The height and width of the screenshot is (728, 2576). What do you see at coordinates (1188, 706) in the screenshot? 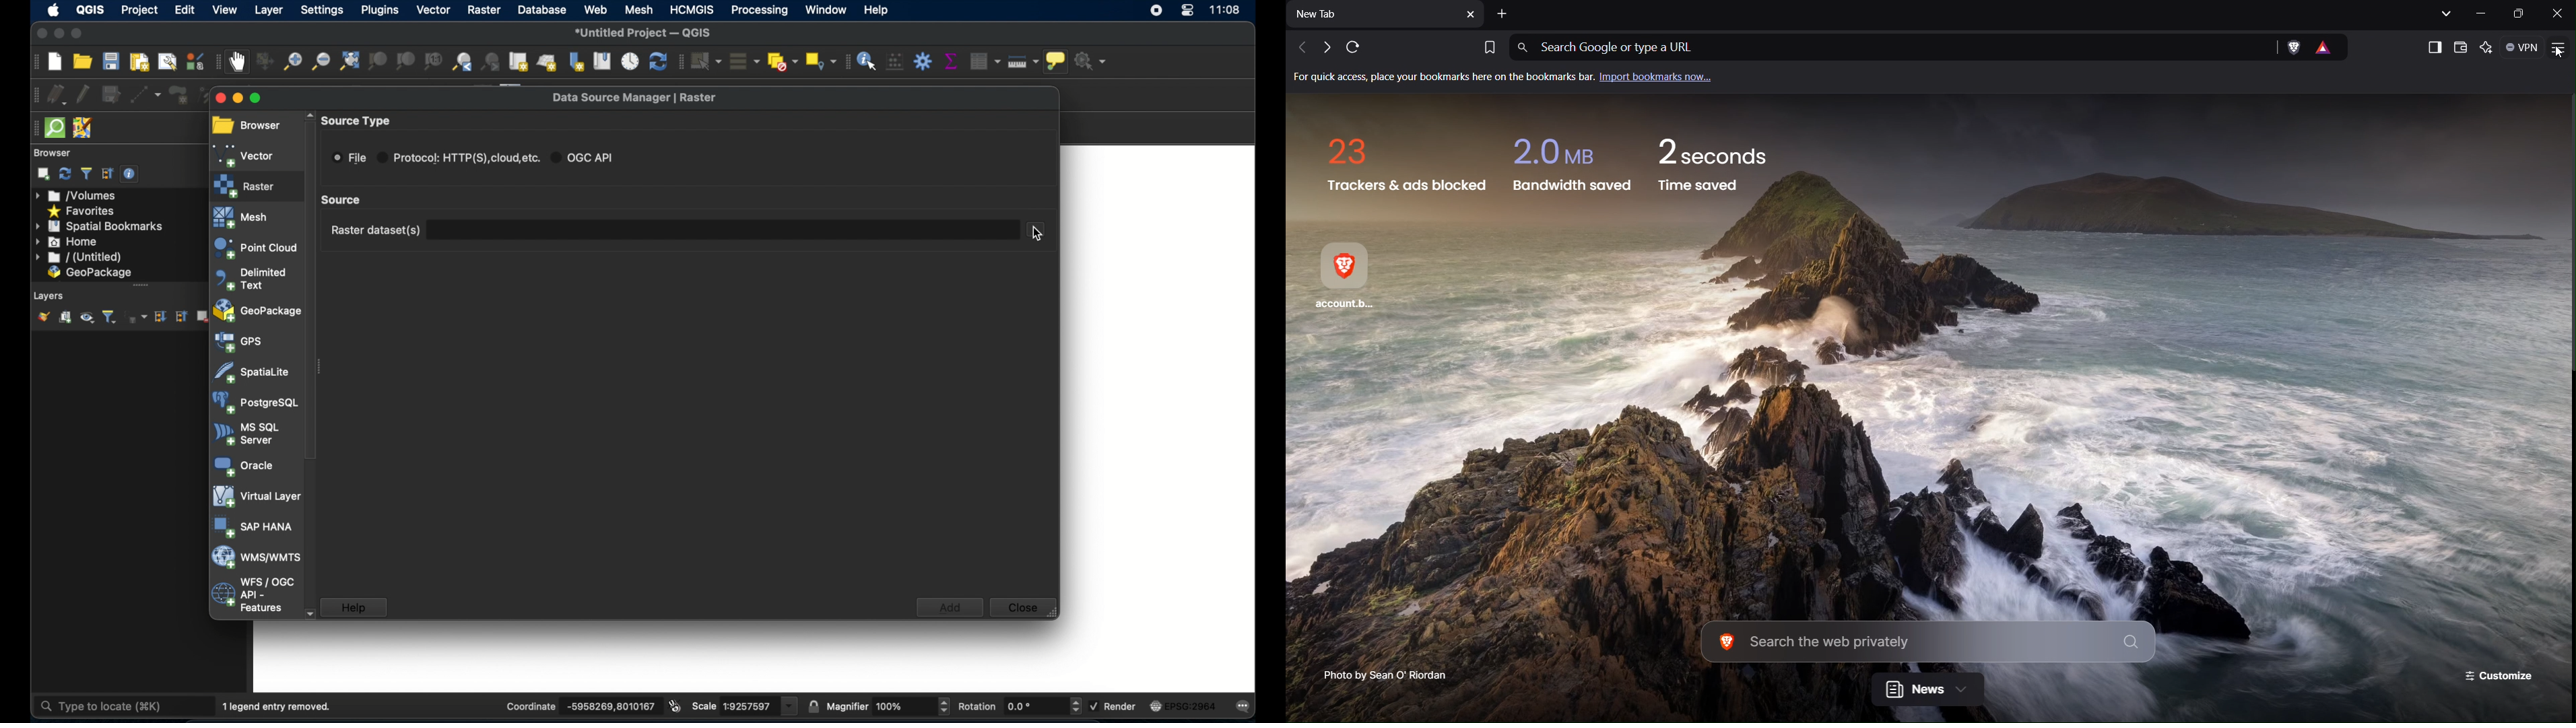
I see `current csr` at bounding box center [1188, 706].